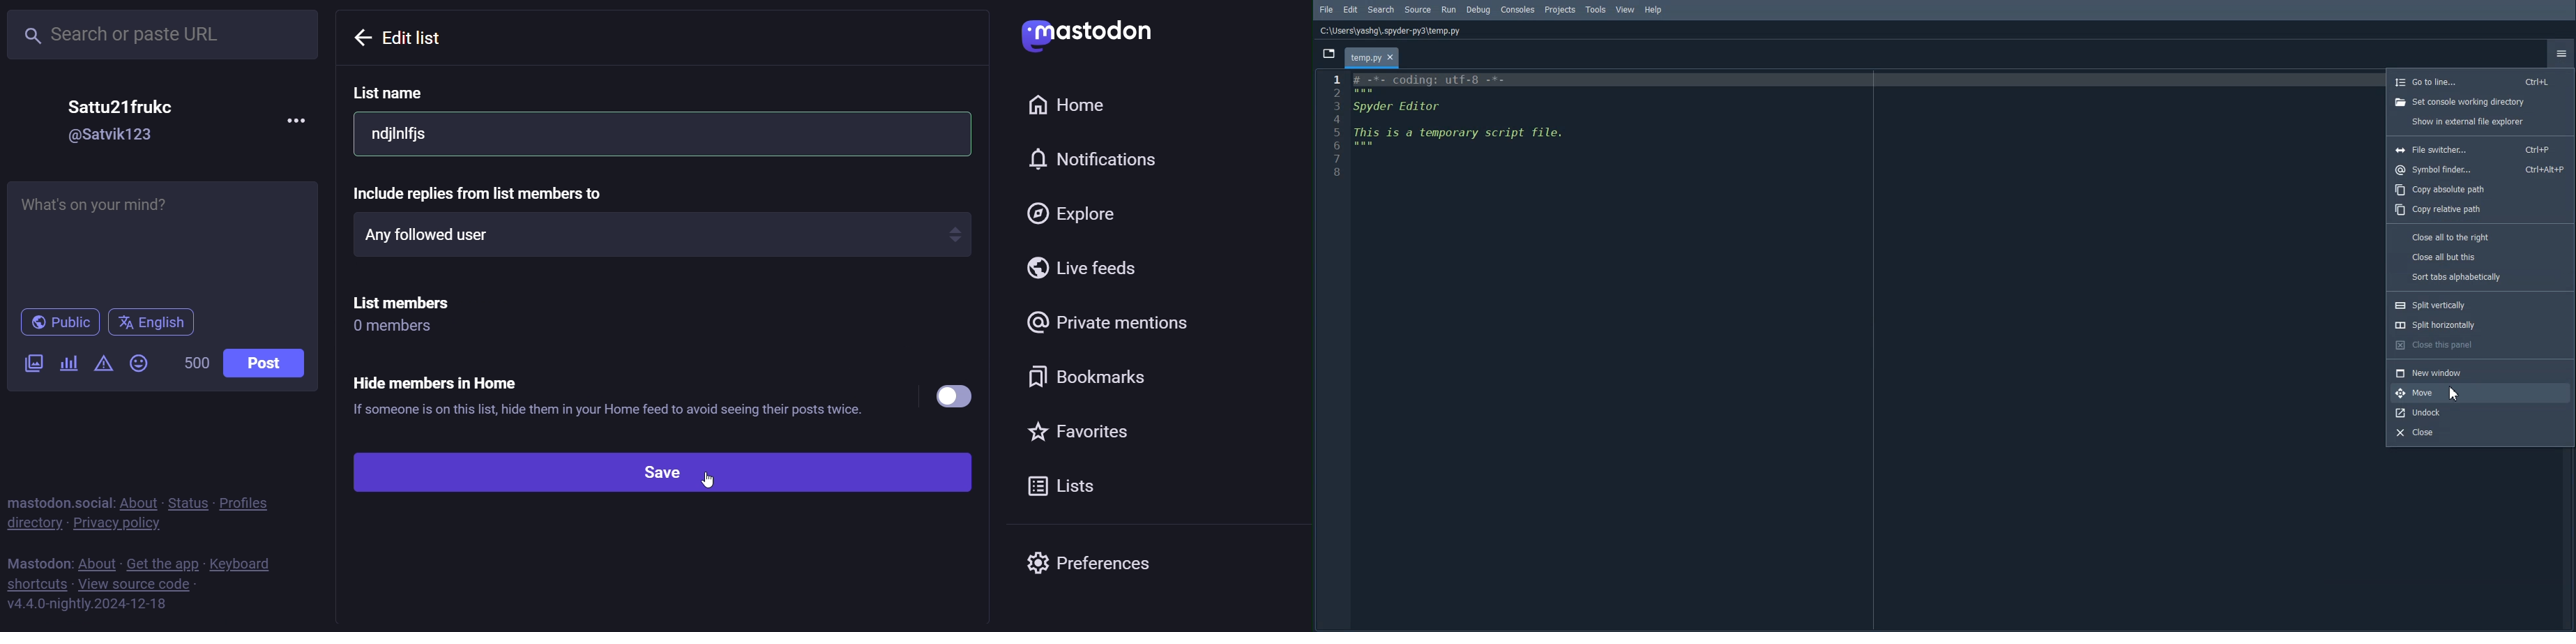  I want to click on Tools, so click(1597, 9).